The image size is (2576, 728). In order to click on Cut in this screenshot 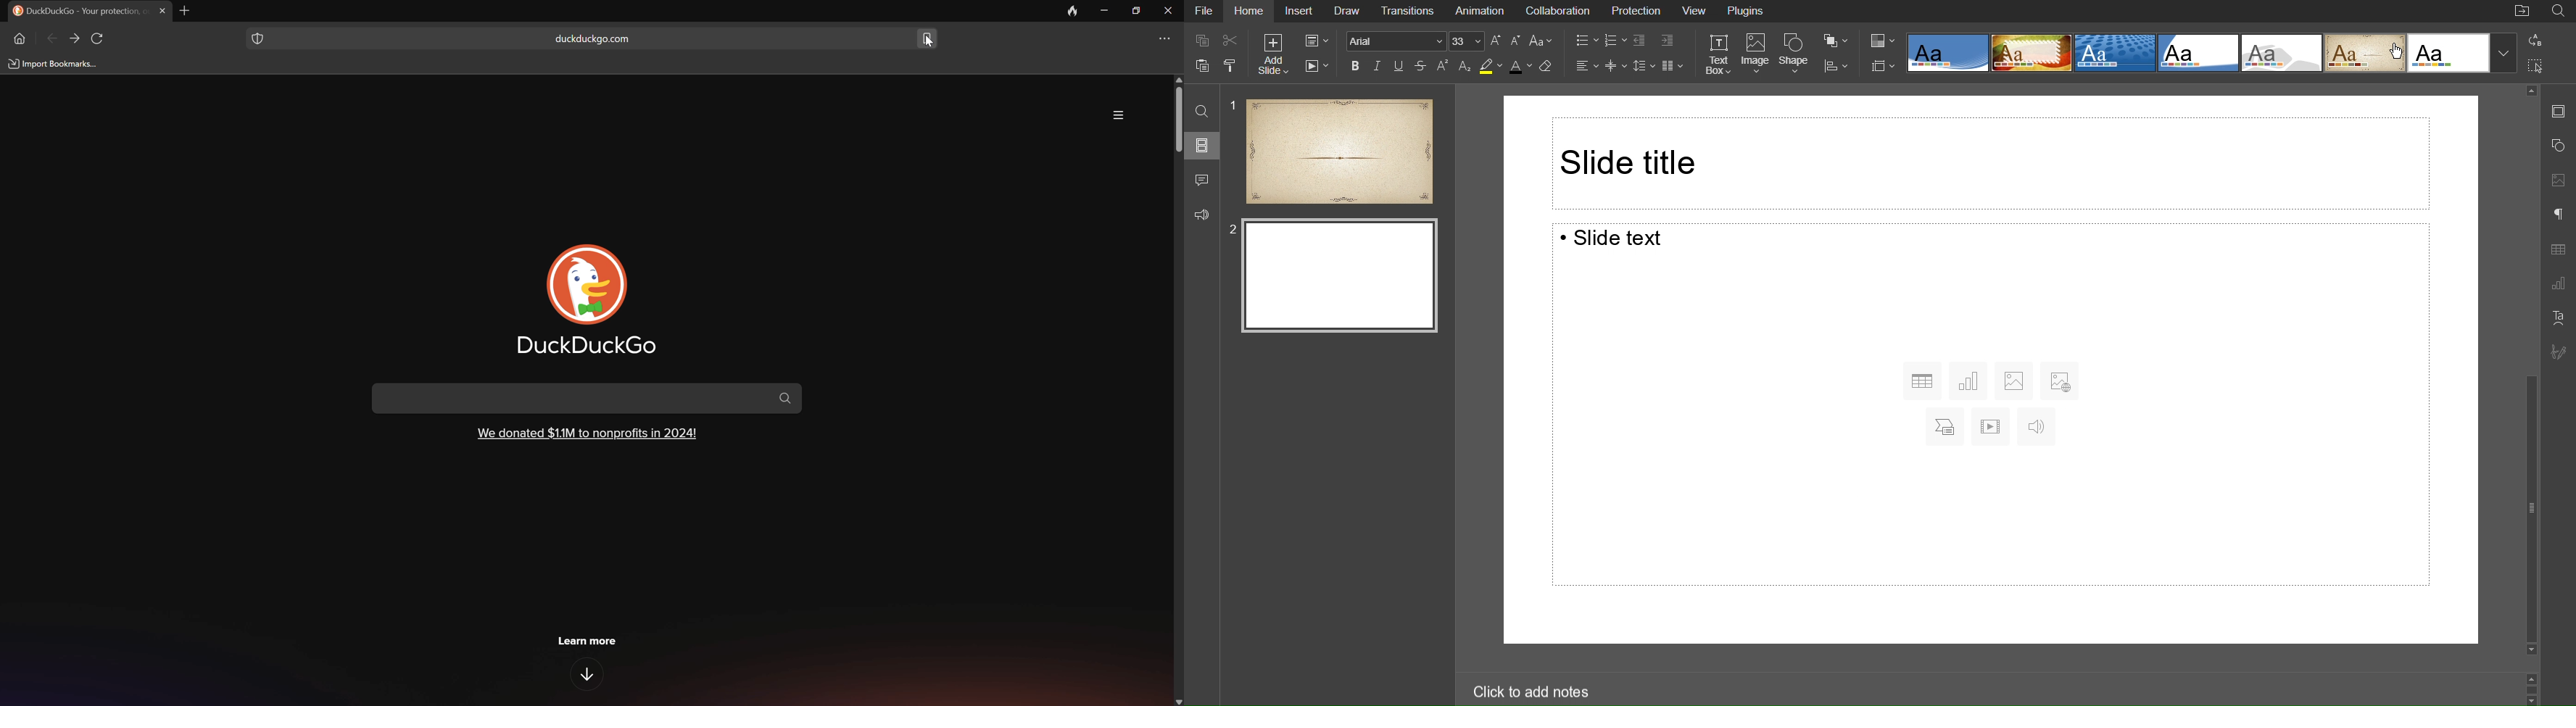, I will do `click(1230, 42)`.